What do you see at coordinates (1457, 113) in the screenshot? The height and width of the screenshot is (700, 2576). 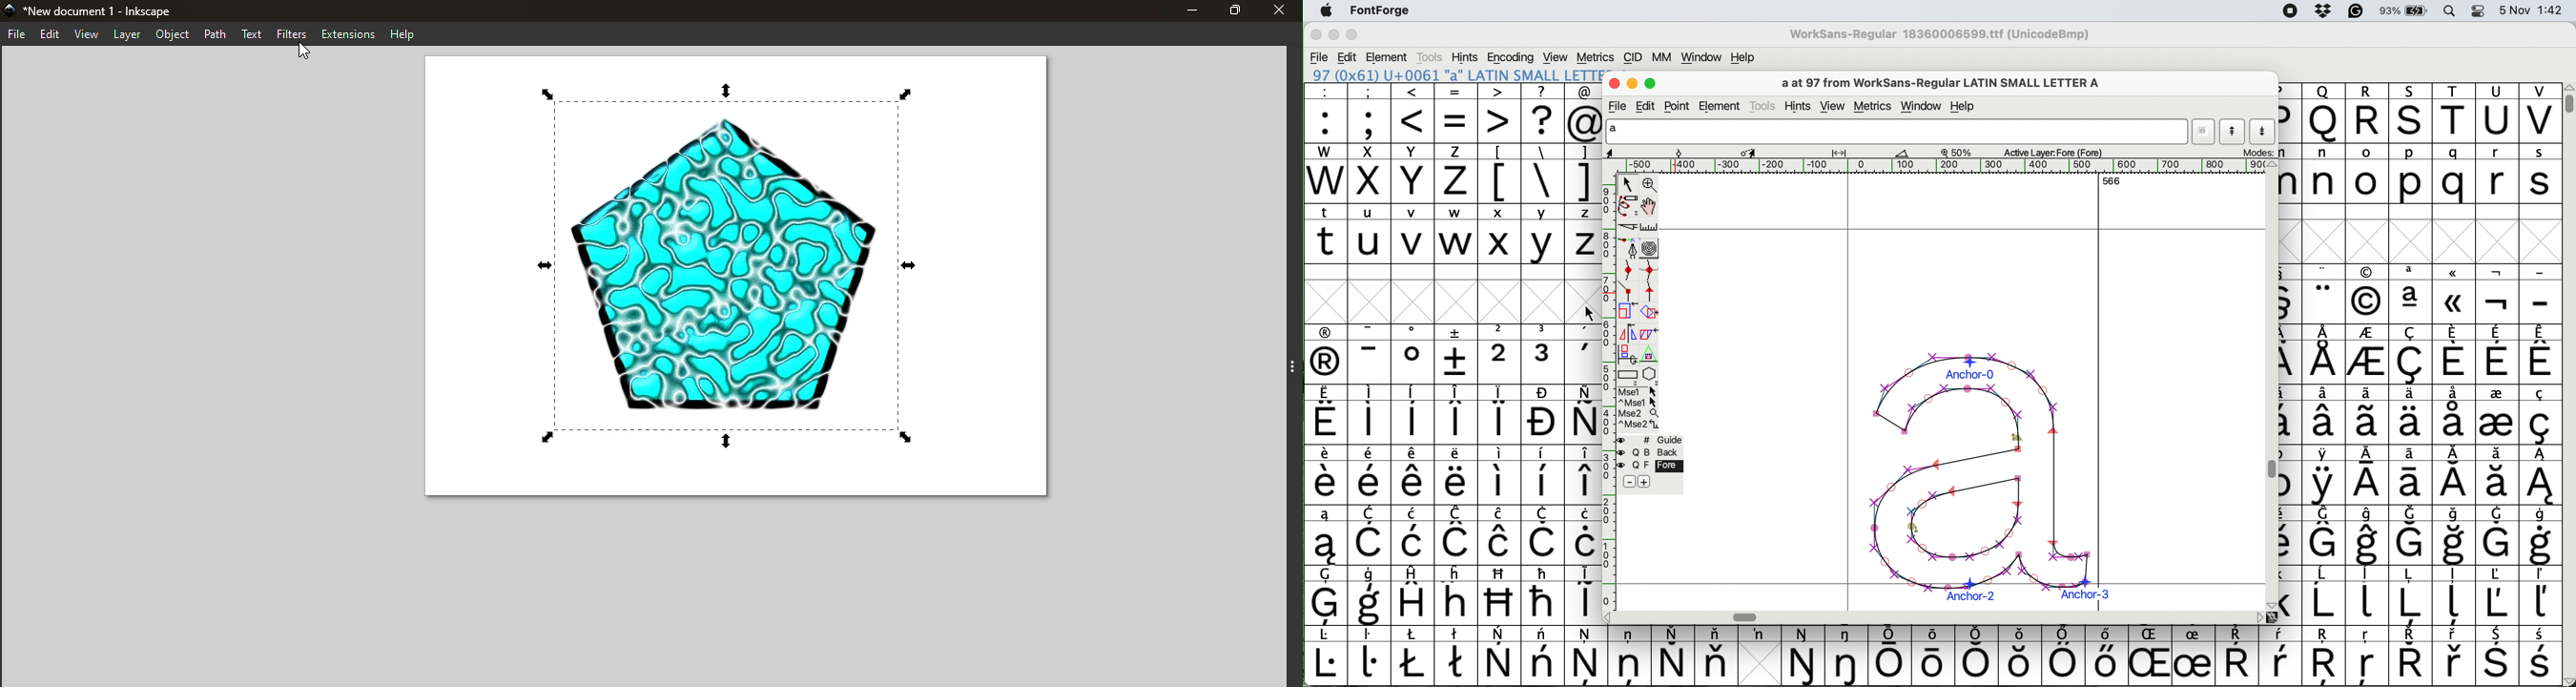 I see `=` at bounding box center [1457, 113].